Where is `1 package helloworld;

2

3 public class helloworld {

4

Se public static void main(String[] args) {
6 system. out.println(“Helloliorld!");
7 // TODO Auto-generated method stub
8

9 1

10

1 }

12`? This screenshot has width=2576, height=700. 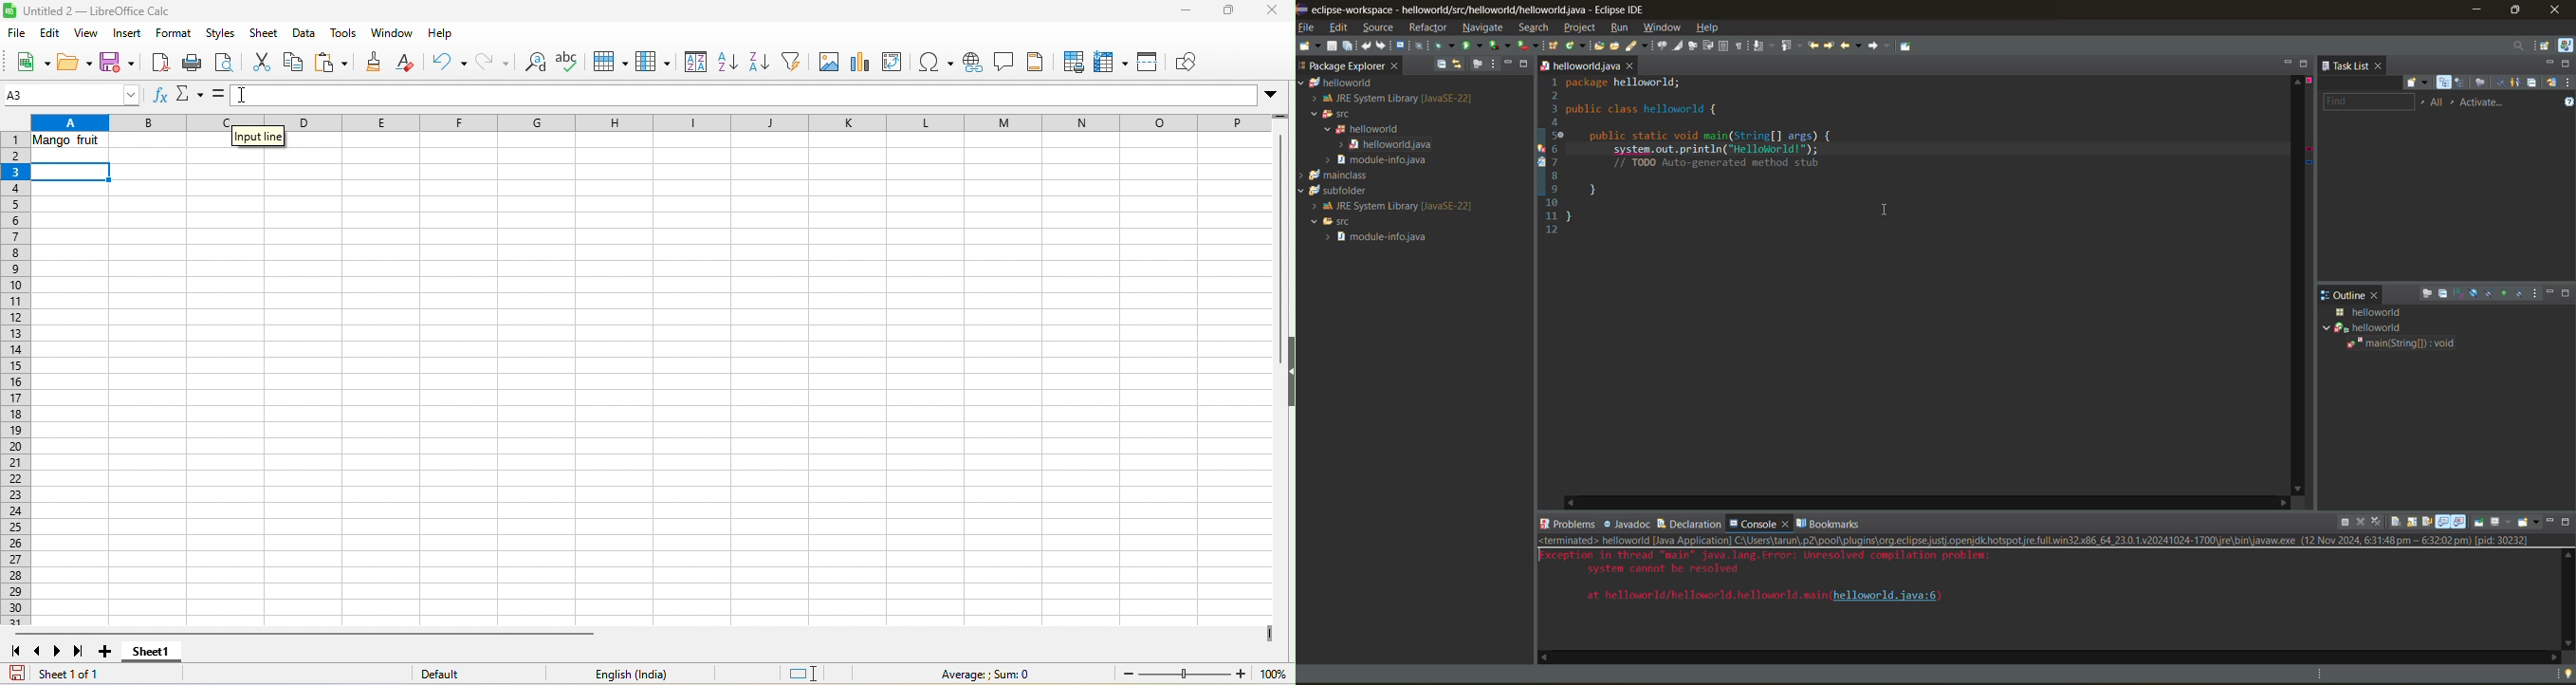 1 package helloworld;

2

3 public class helloworld {

4

Se public static void main(String[] args) {
6 system. out.println(“Helloliorld!");
7 // TODO Auto-generated method stub
8

9 1

10

1 }

12 is located at coordinates (1691, 155).